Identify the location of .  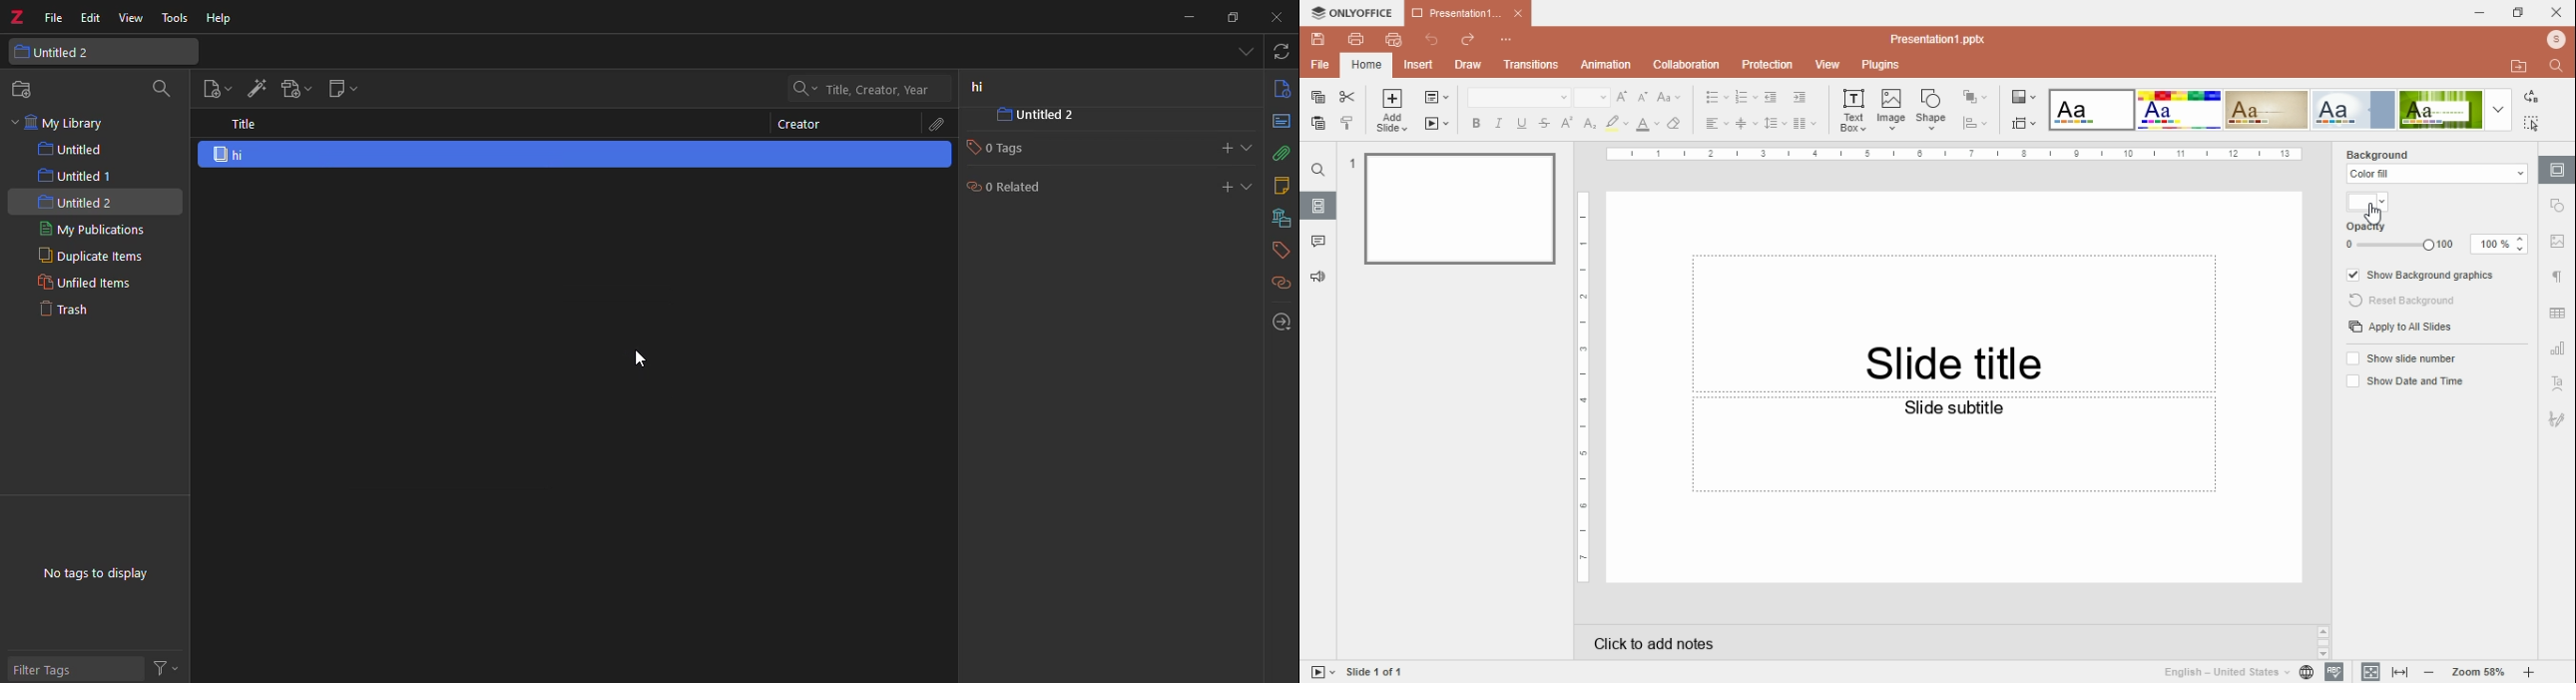
(2555, 421).